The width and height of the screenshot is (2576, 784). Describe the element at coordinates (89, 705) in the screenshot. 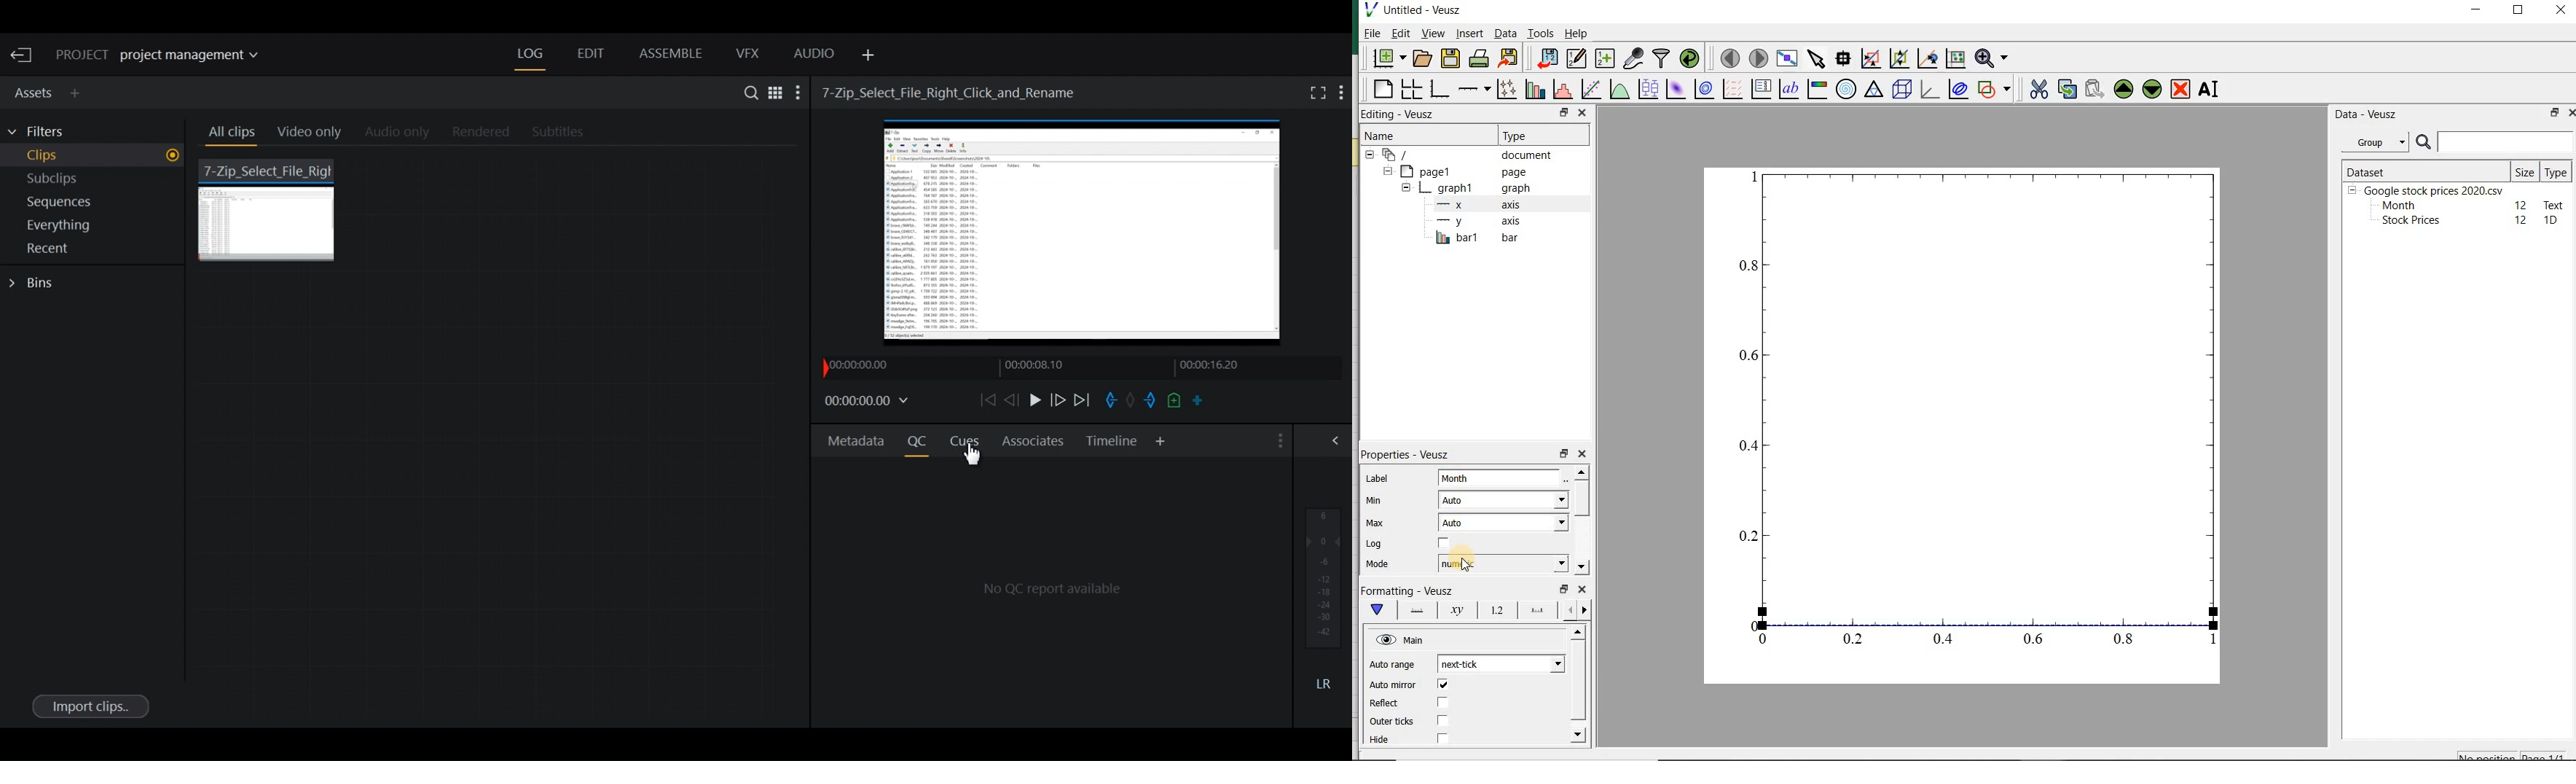

I see `Import clips` at that location.